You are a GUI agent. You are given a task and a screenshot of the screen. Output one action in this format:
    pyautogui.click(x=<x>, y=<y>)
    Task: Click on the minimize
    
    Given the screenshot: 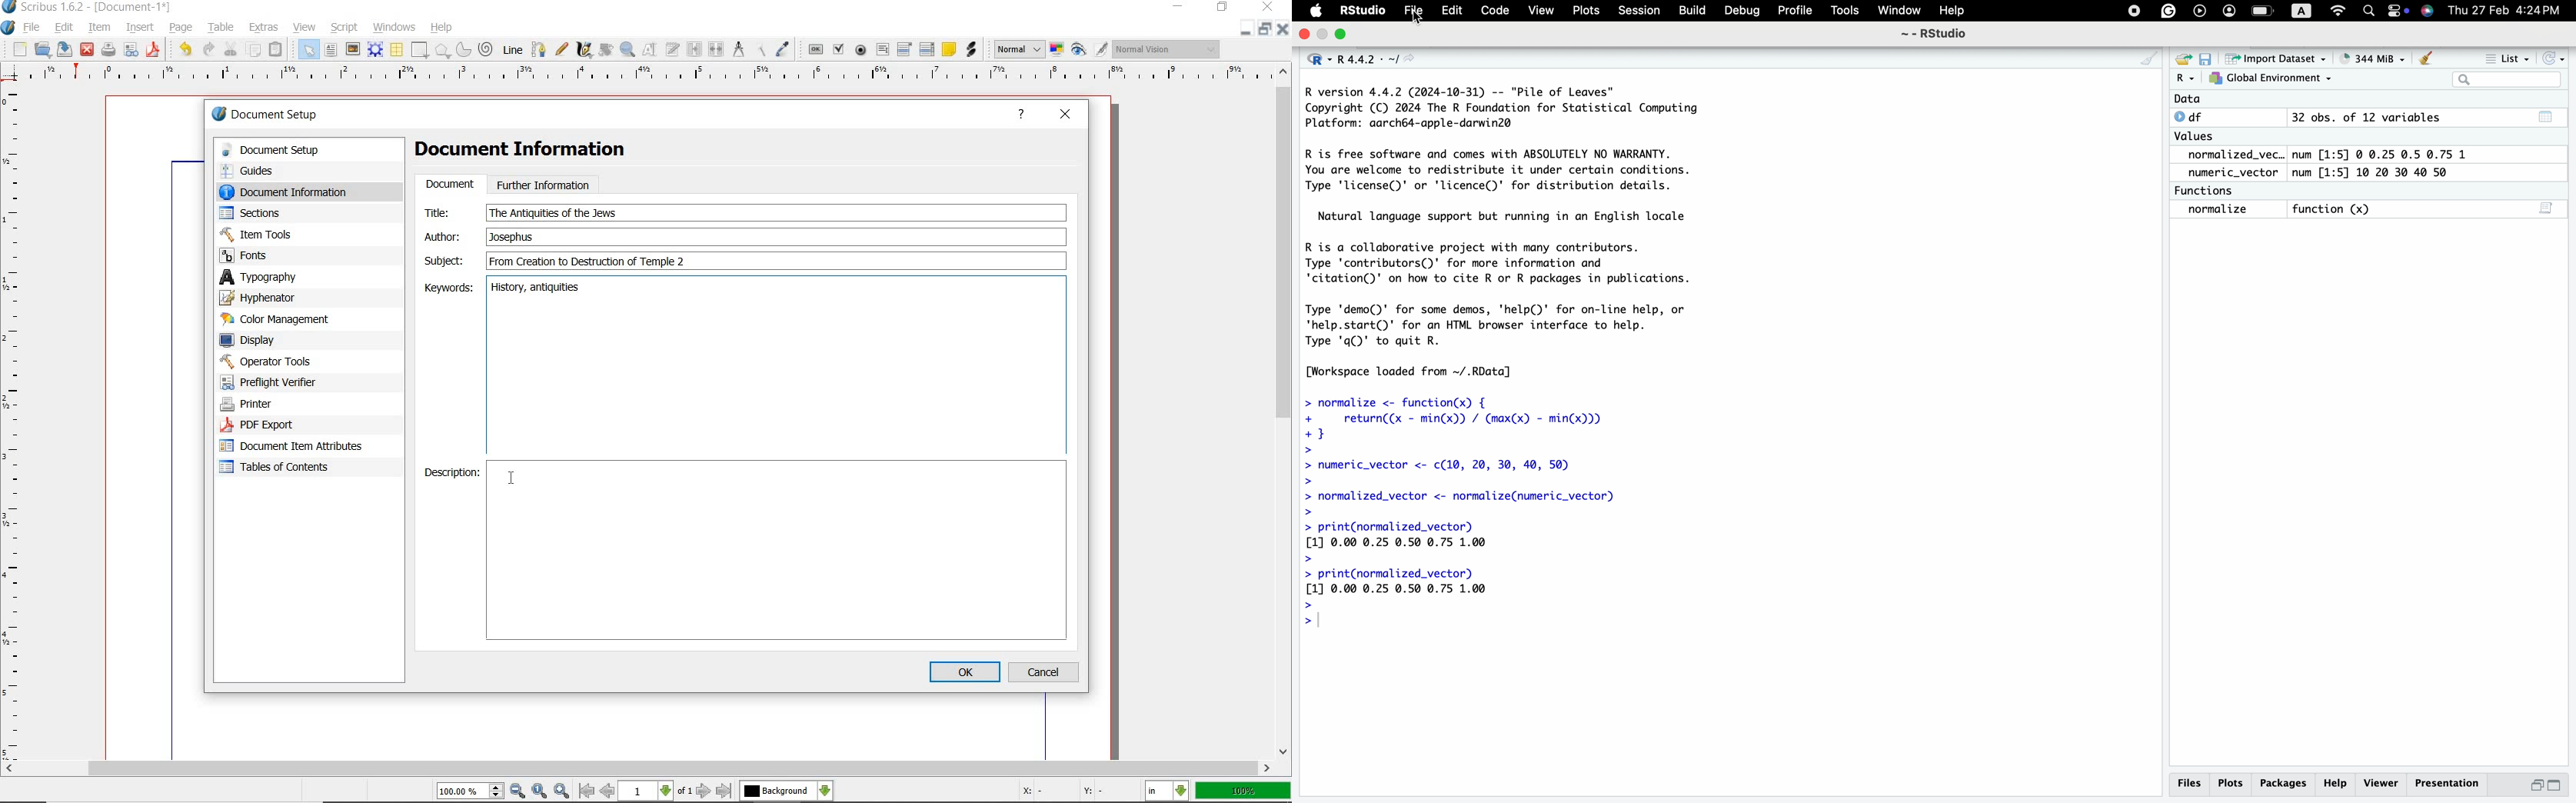 What is the action you would take?
    pyautogui.click(x=1341, y=34)
    